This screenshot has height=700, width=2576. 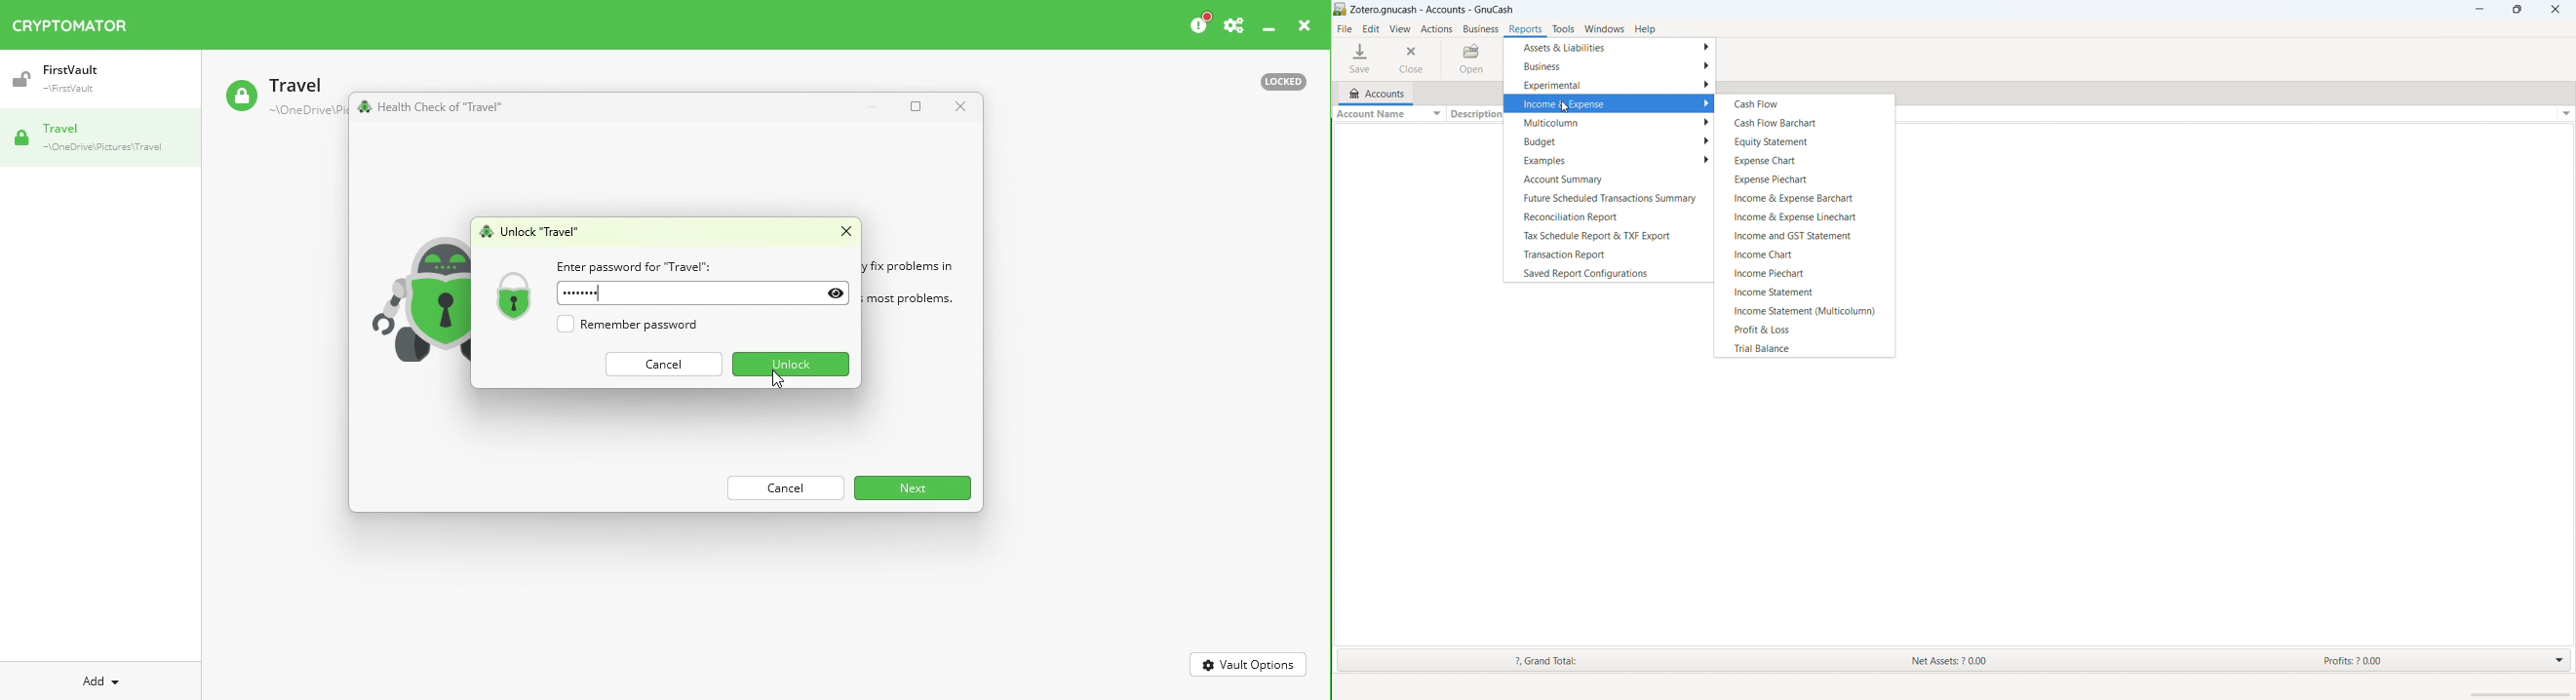 What do you see at coordinates (1804, 329) in the screenshot?
I see `profit & loss` at bounding box center [1804, 329].